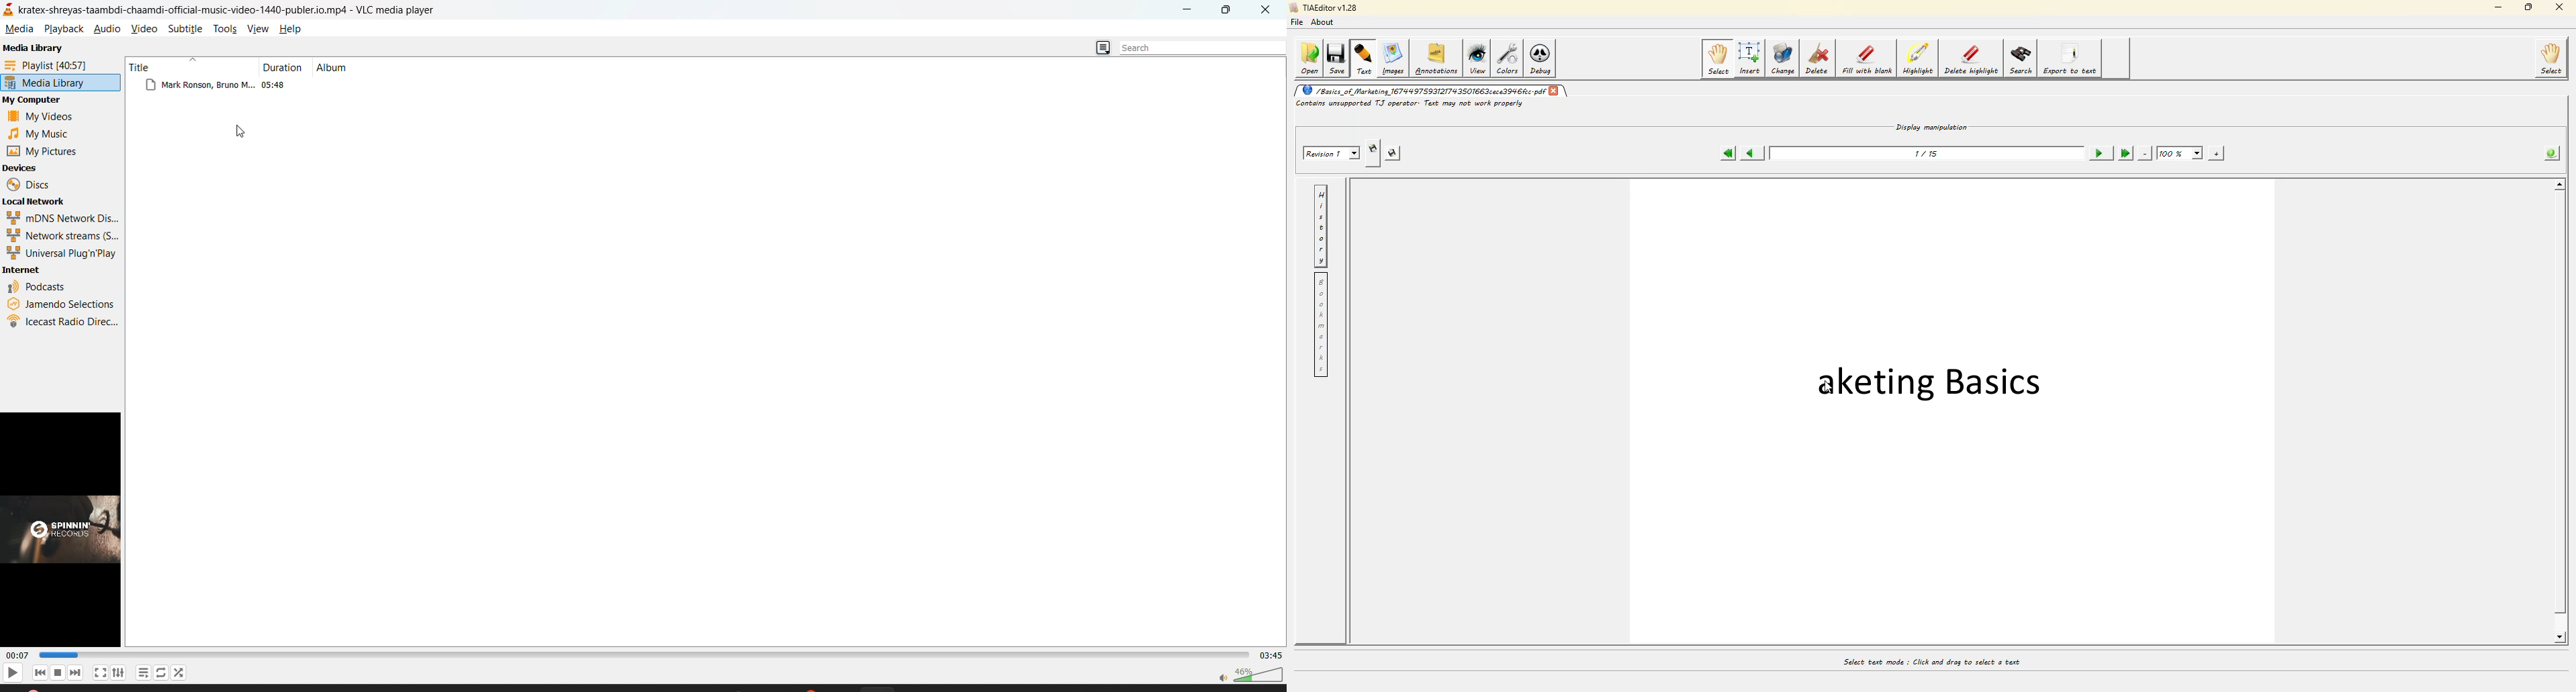 Image resolution: width=2576 pixels, height=700 pixels. I want to click on track slider, so click(646, 656).